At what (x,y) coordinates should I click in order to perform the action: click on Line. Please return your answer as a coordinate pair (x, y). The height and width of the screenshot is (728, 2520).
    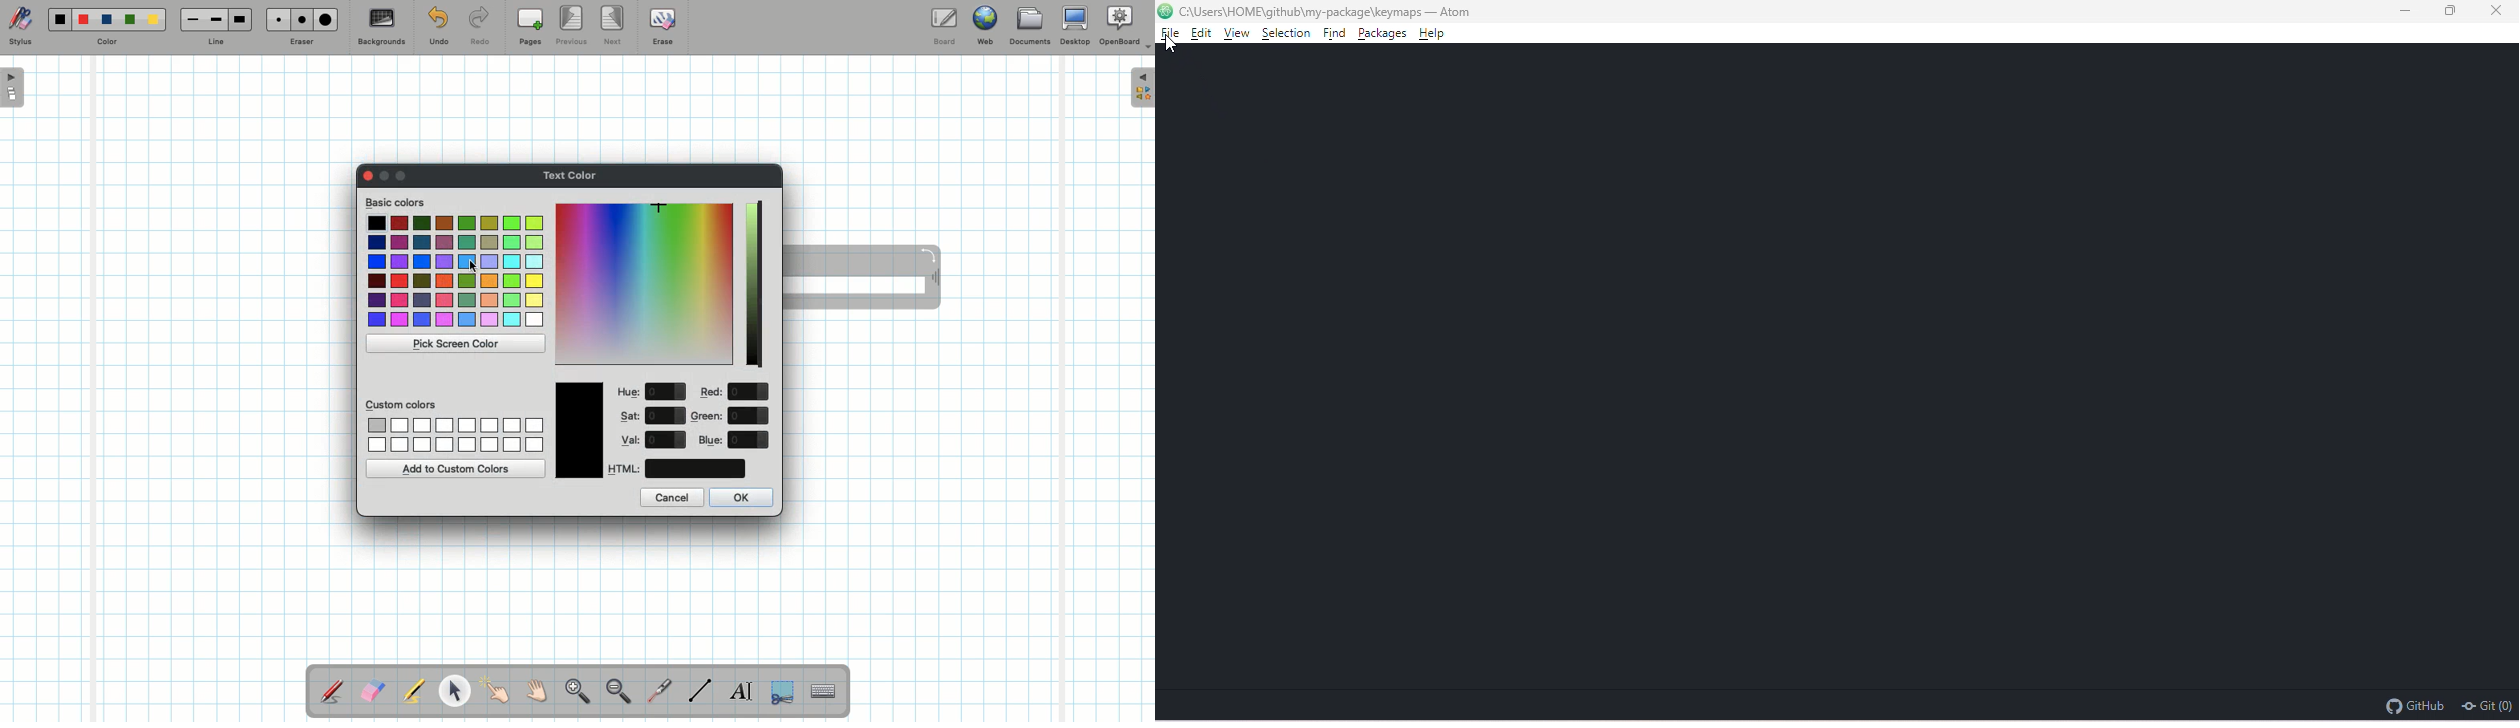
    Looking at the image, I should click on (700, 690).